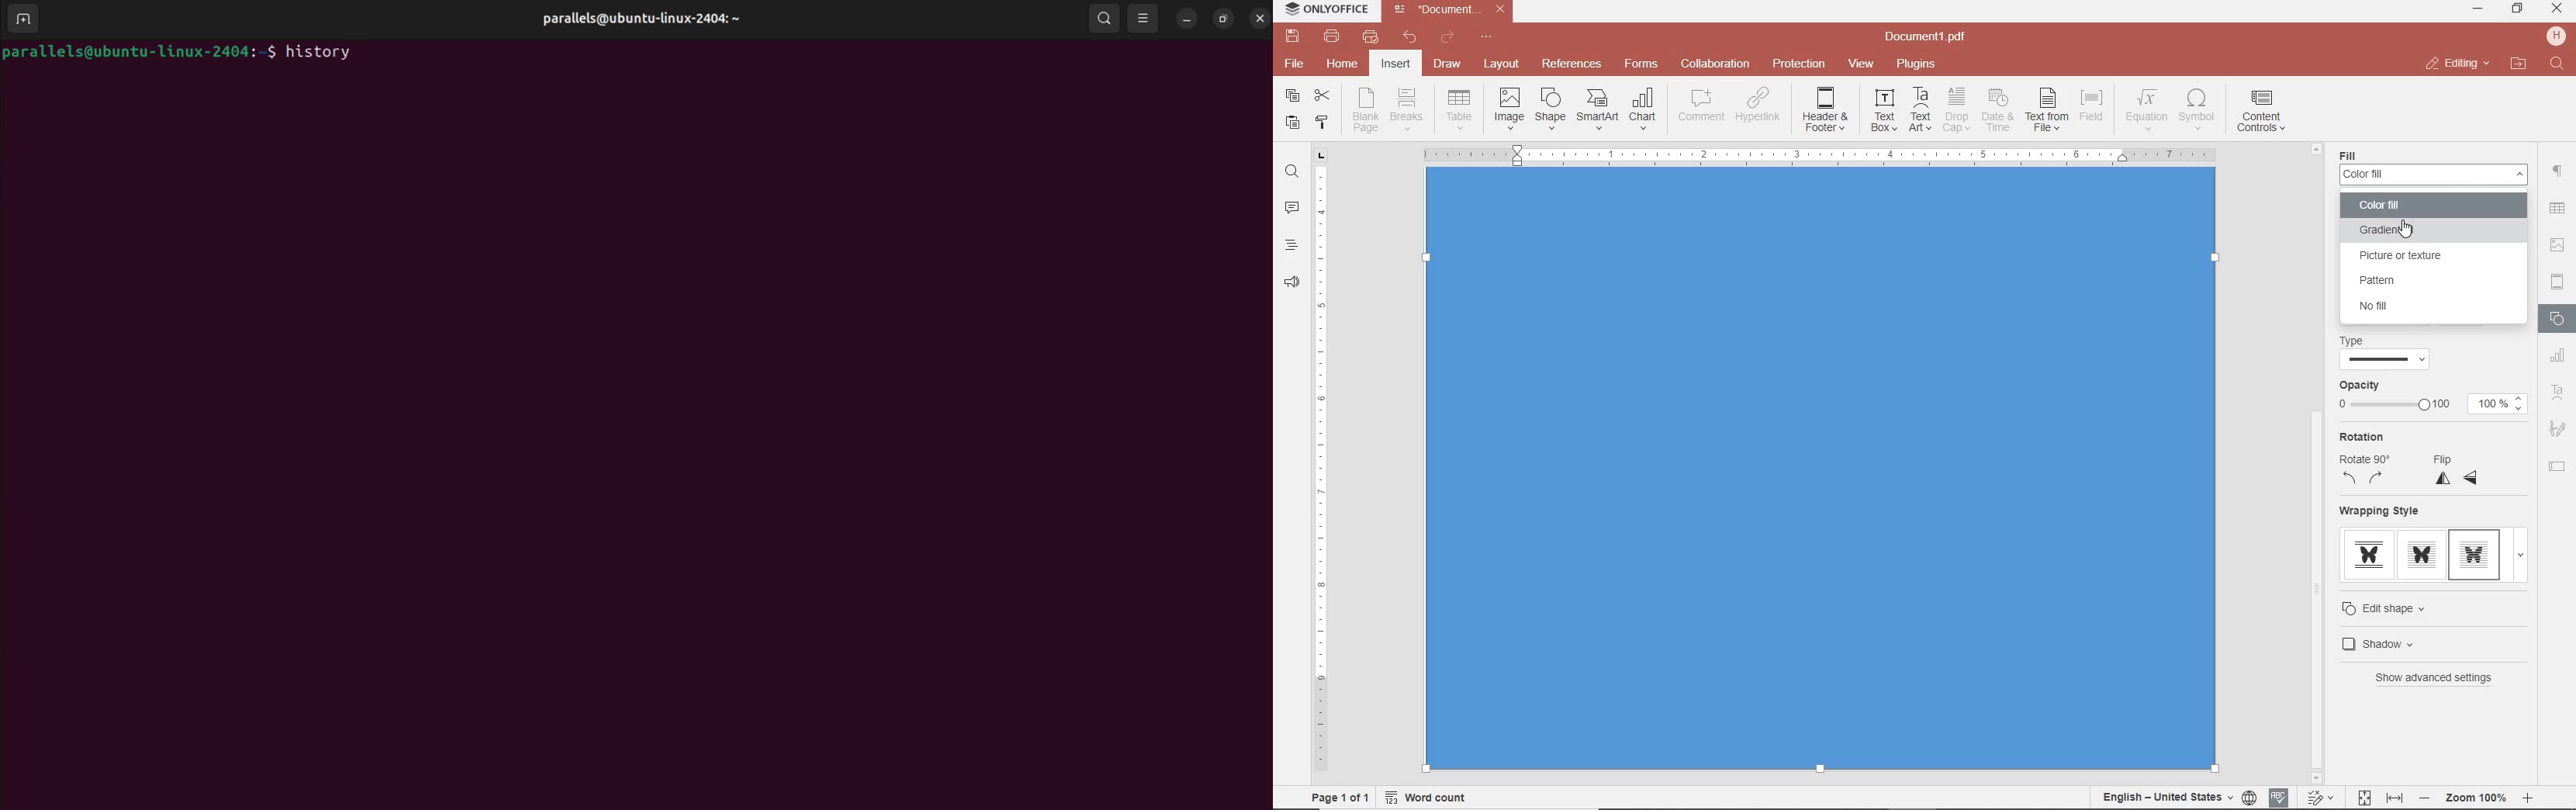 The height and width of the screenshot is (812, 2576). Describe the element at coordinates (1446, 40) in the screenshot. I see `redo` at that location.